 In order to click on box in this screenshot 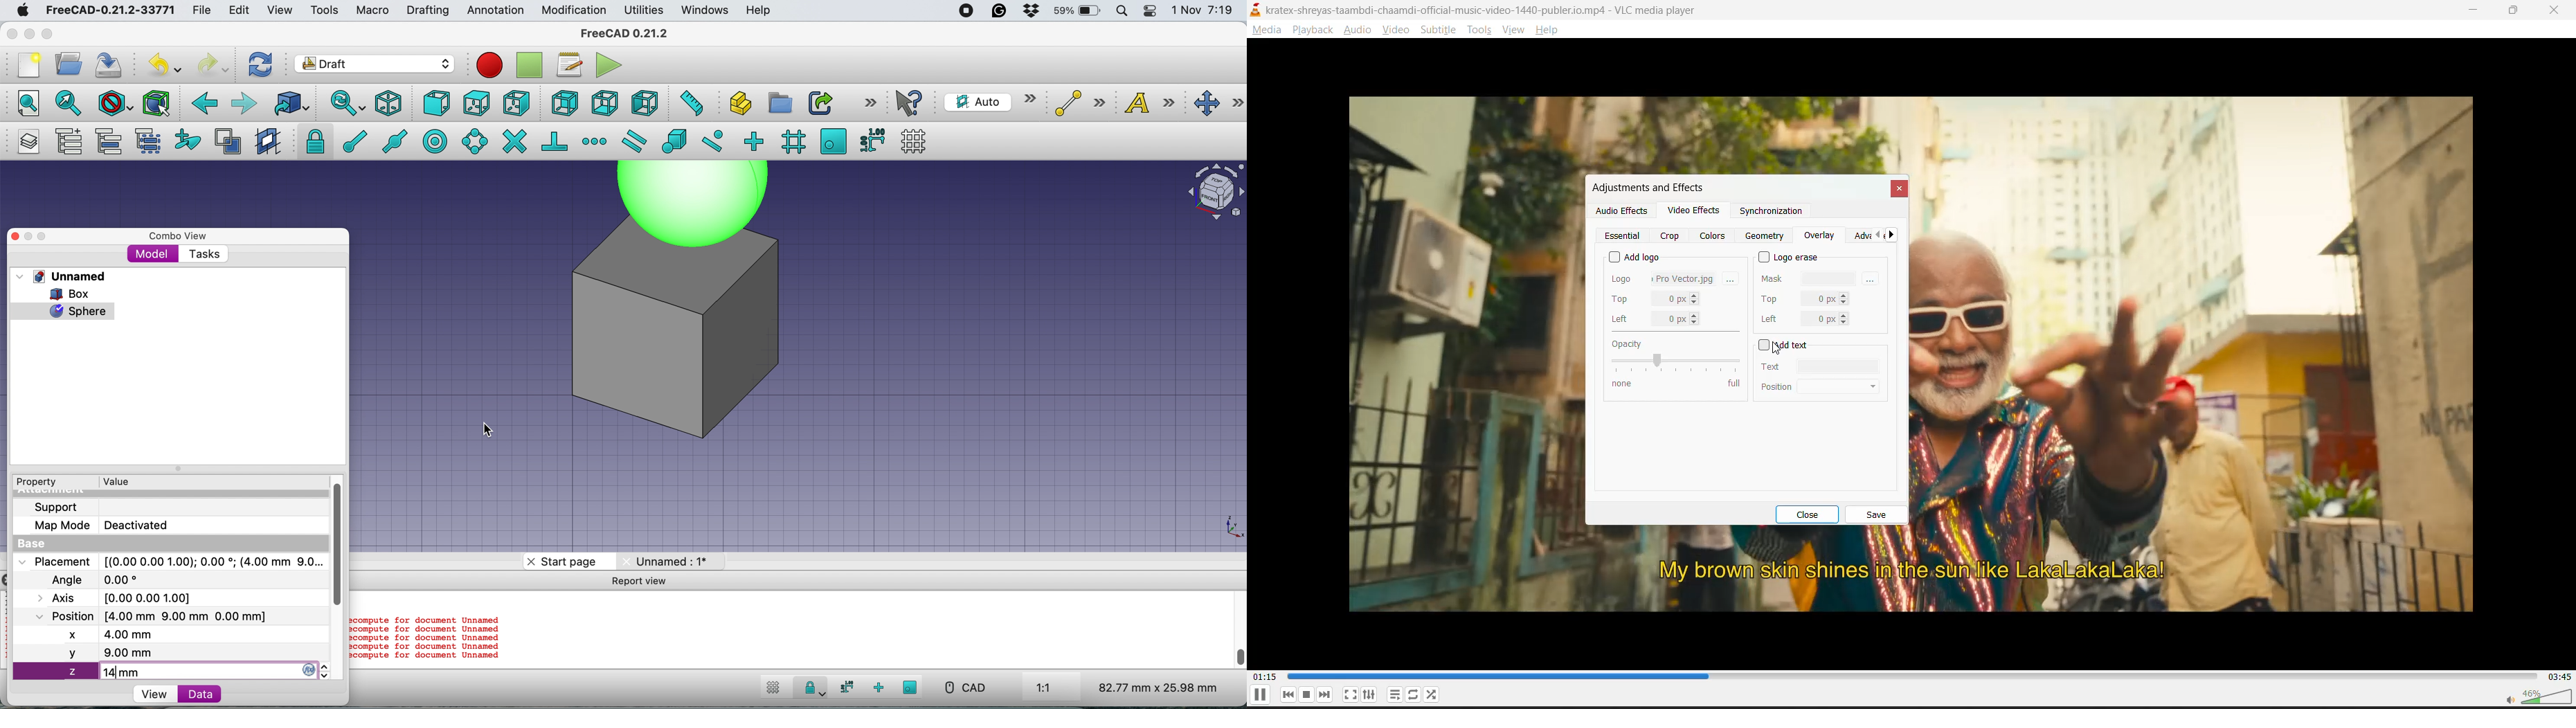, I will do `click(76, 294)`.